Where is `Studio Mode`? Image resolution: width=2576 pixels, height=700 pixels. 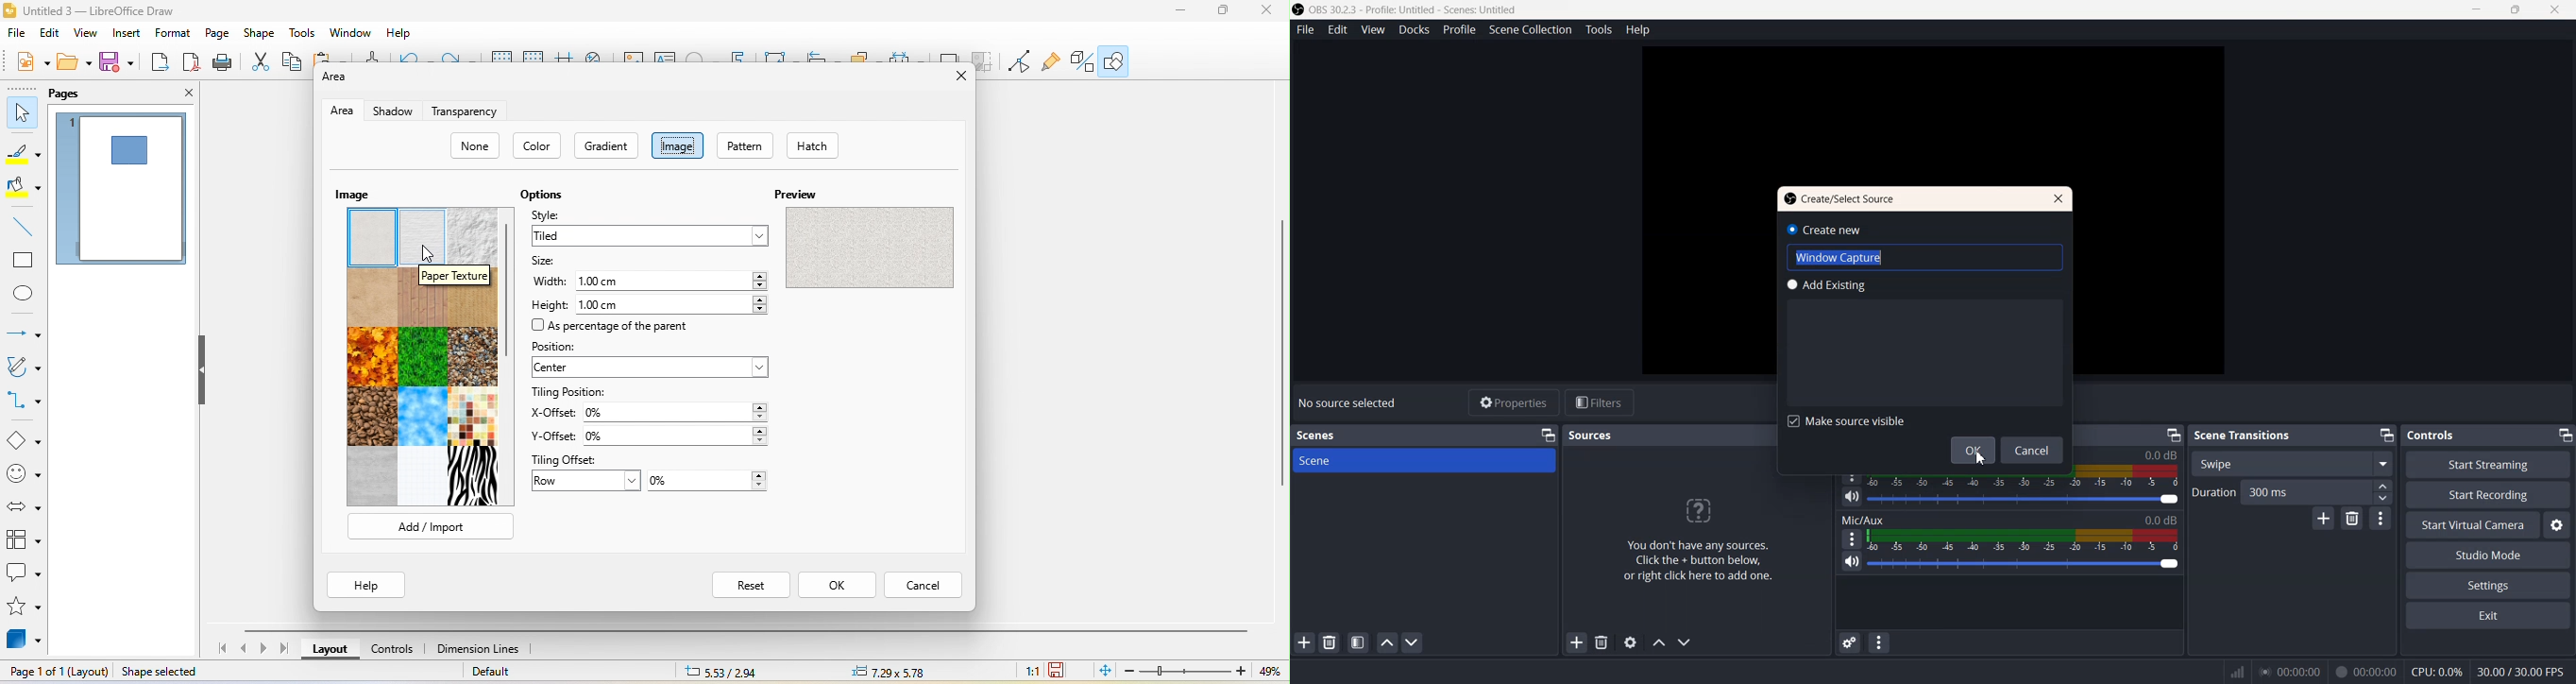
Studio Mode is located at coordinates (2488, 556).